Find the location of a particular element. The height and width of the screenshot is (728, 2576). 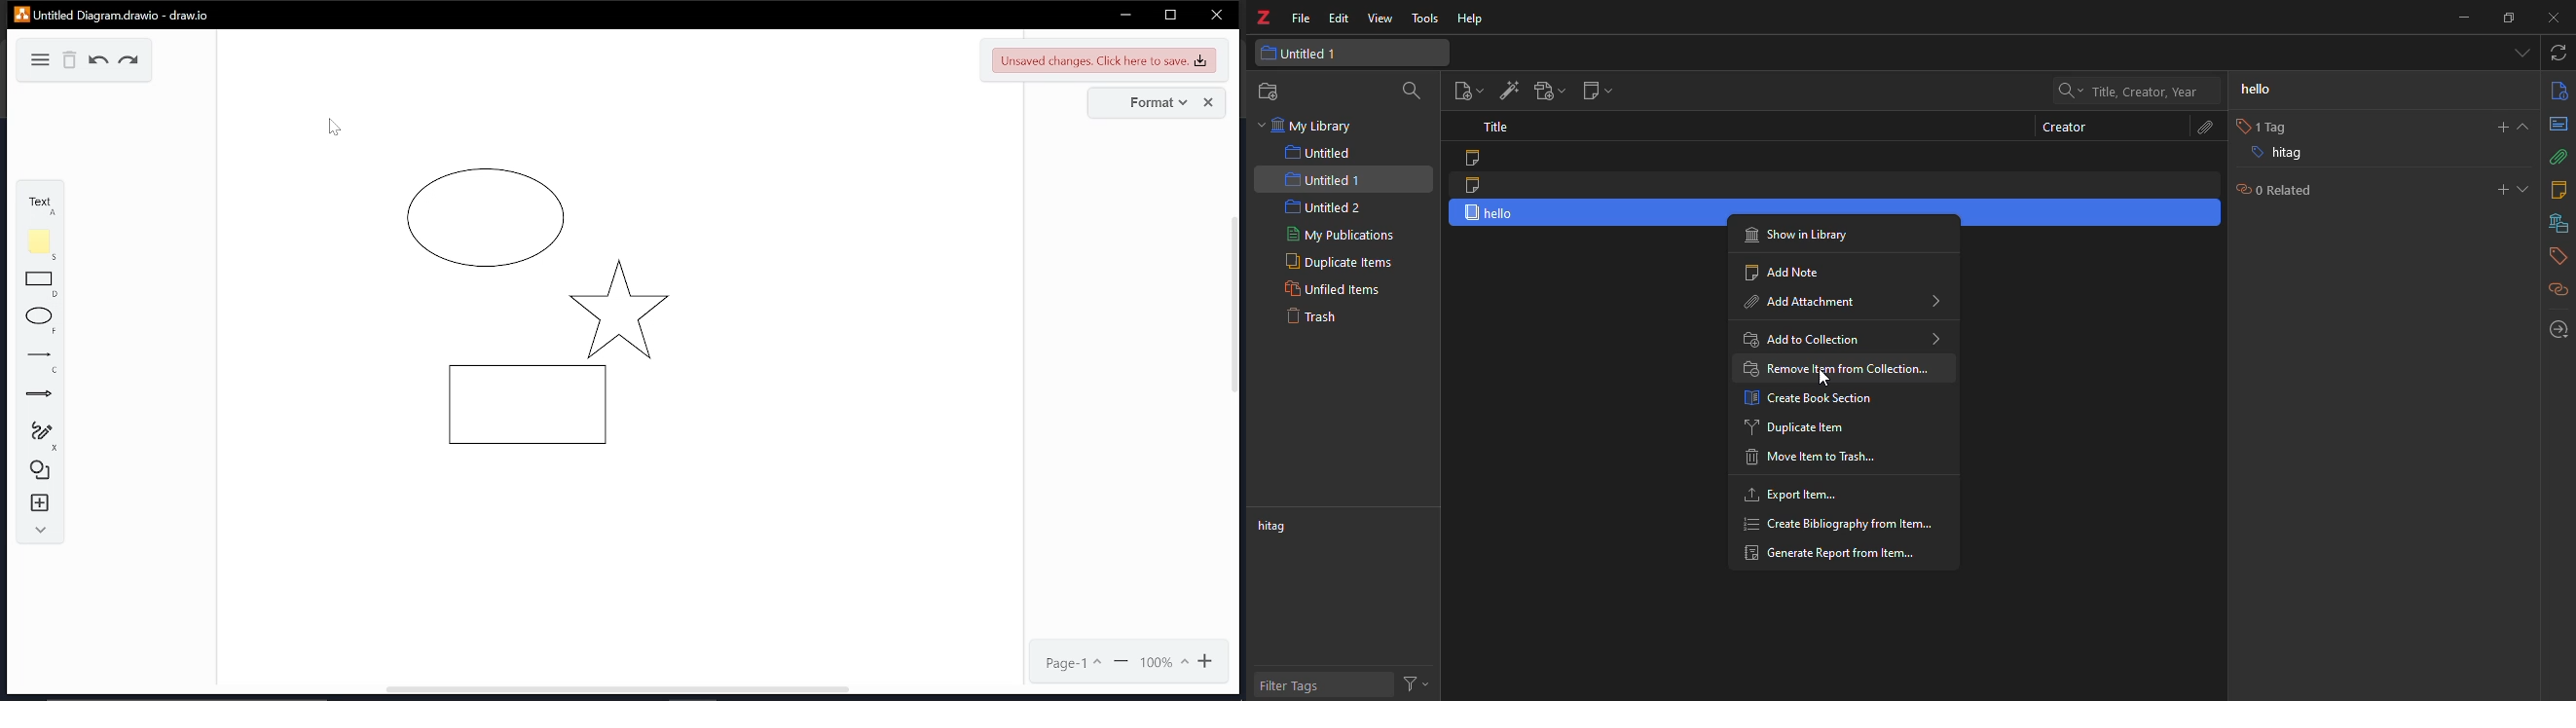

arrows is located at coordinates (39, 396).